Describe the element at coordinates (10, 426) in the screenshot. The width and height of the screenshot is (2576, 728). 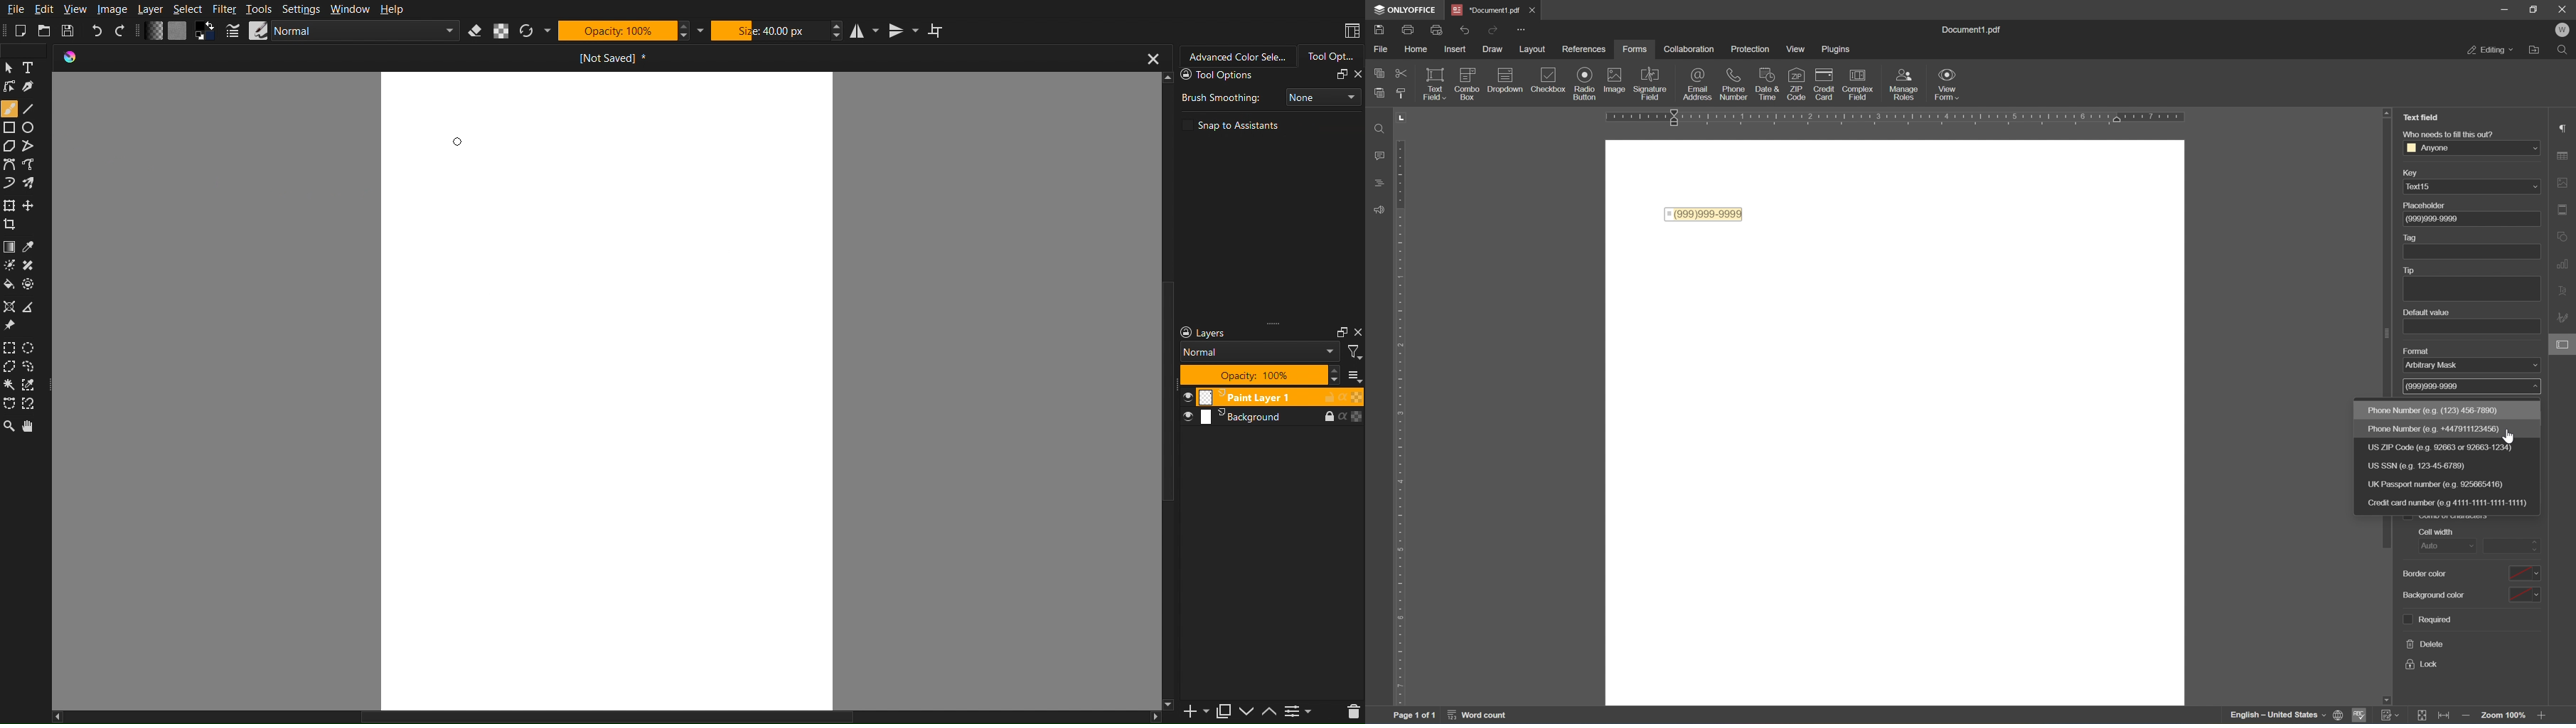
I see `Zoom` at that location.